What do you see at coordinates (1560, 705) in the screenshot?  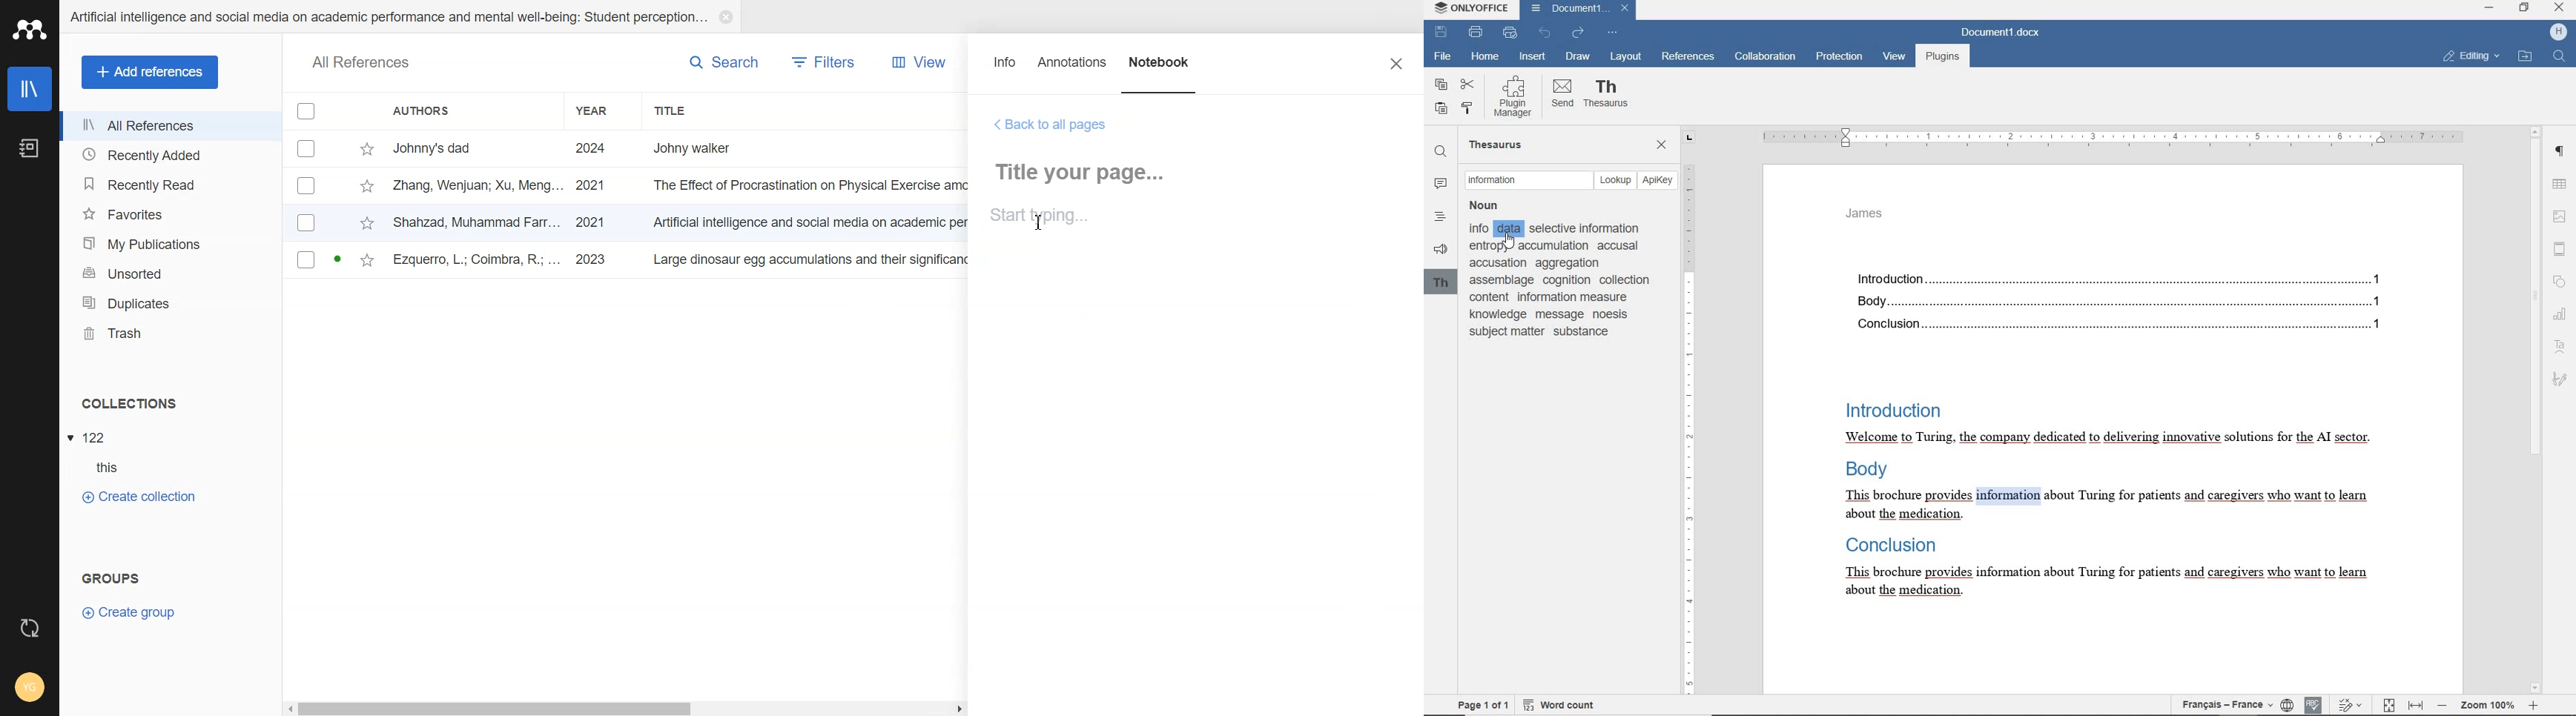 I see `WORD COUNT` at bounding box center [1560, 705].